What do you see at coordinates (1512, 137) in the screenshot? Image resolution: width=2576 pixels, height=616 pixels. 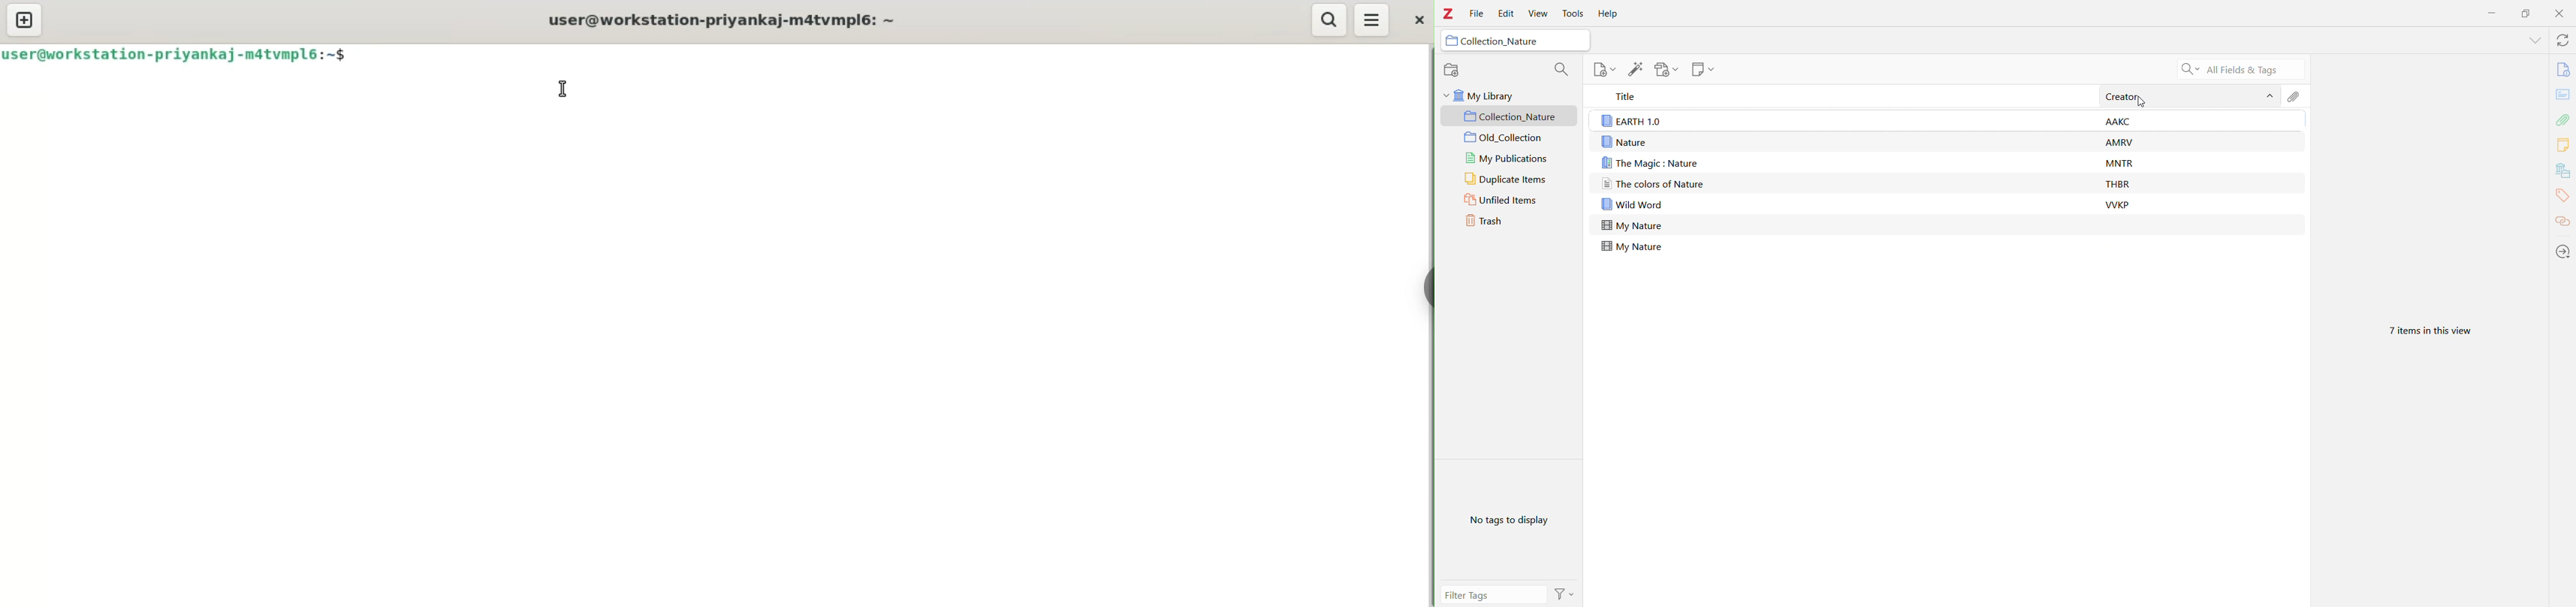 I see `Collection 2` at bounding box center [1512, 137].